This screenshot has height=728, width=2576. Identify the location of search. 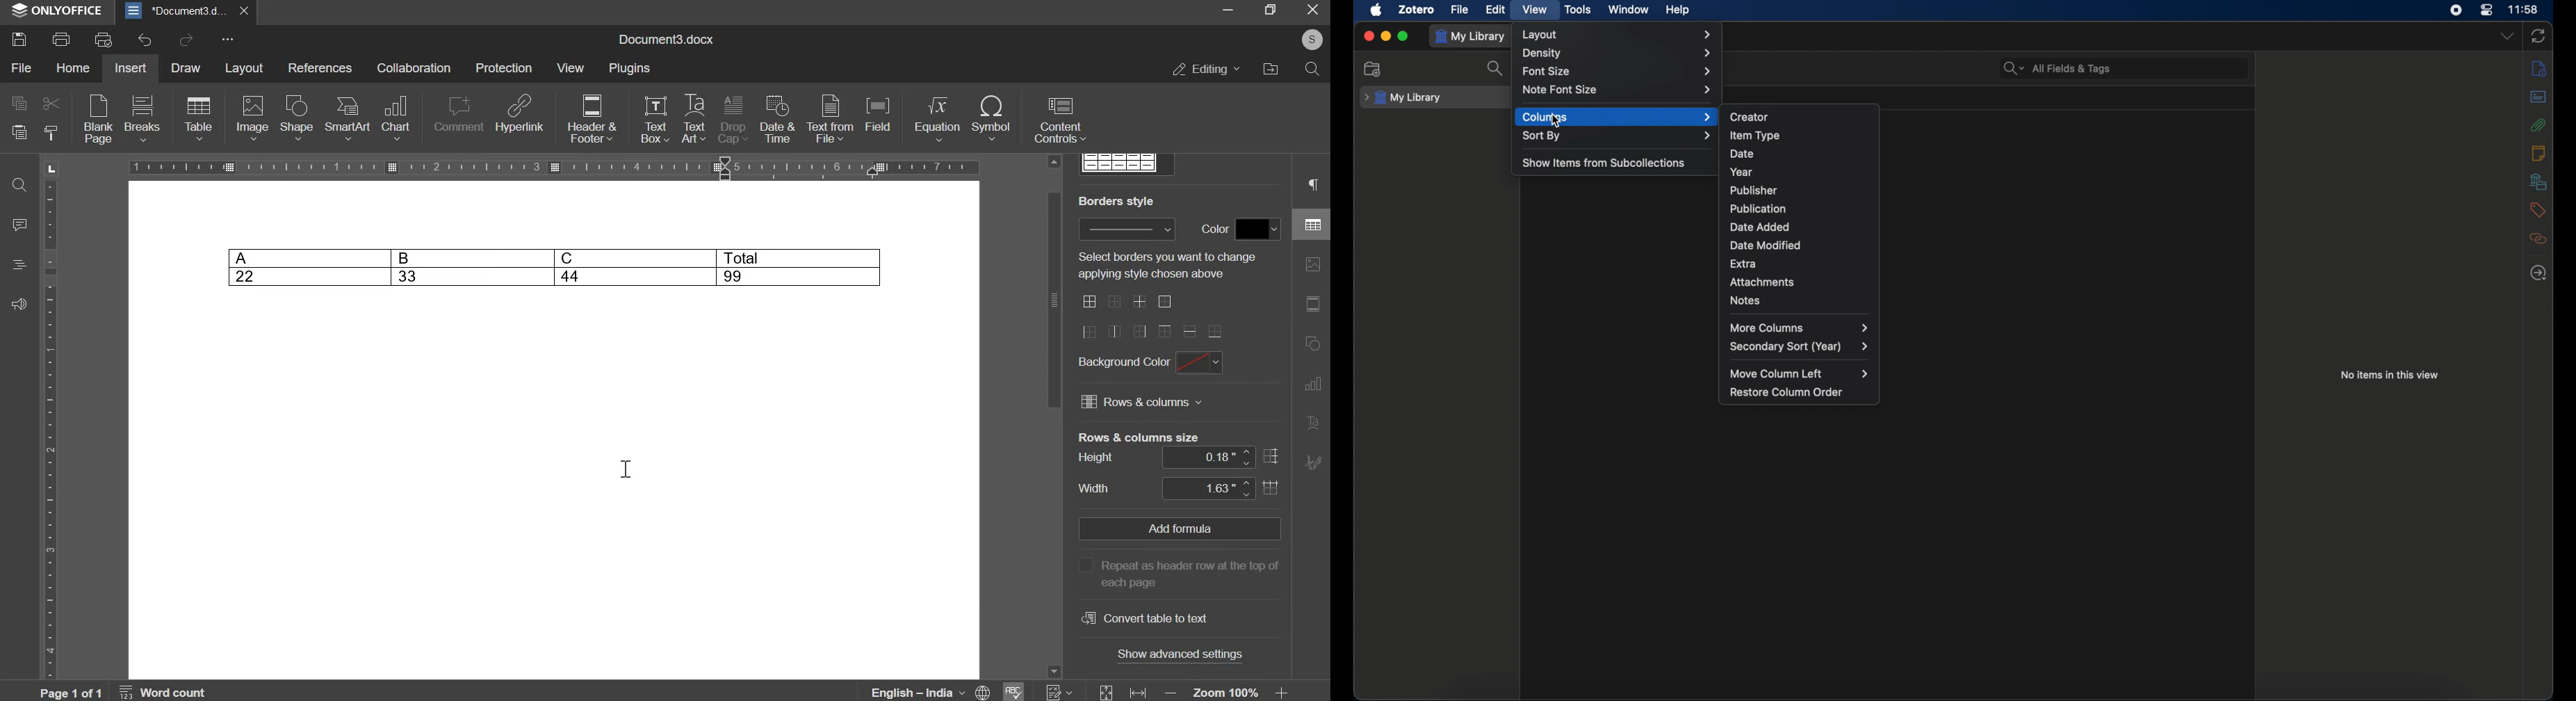
(1498, 69).